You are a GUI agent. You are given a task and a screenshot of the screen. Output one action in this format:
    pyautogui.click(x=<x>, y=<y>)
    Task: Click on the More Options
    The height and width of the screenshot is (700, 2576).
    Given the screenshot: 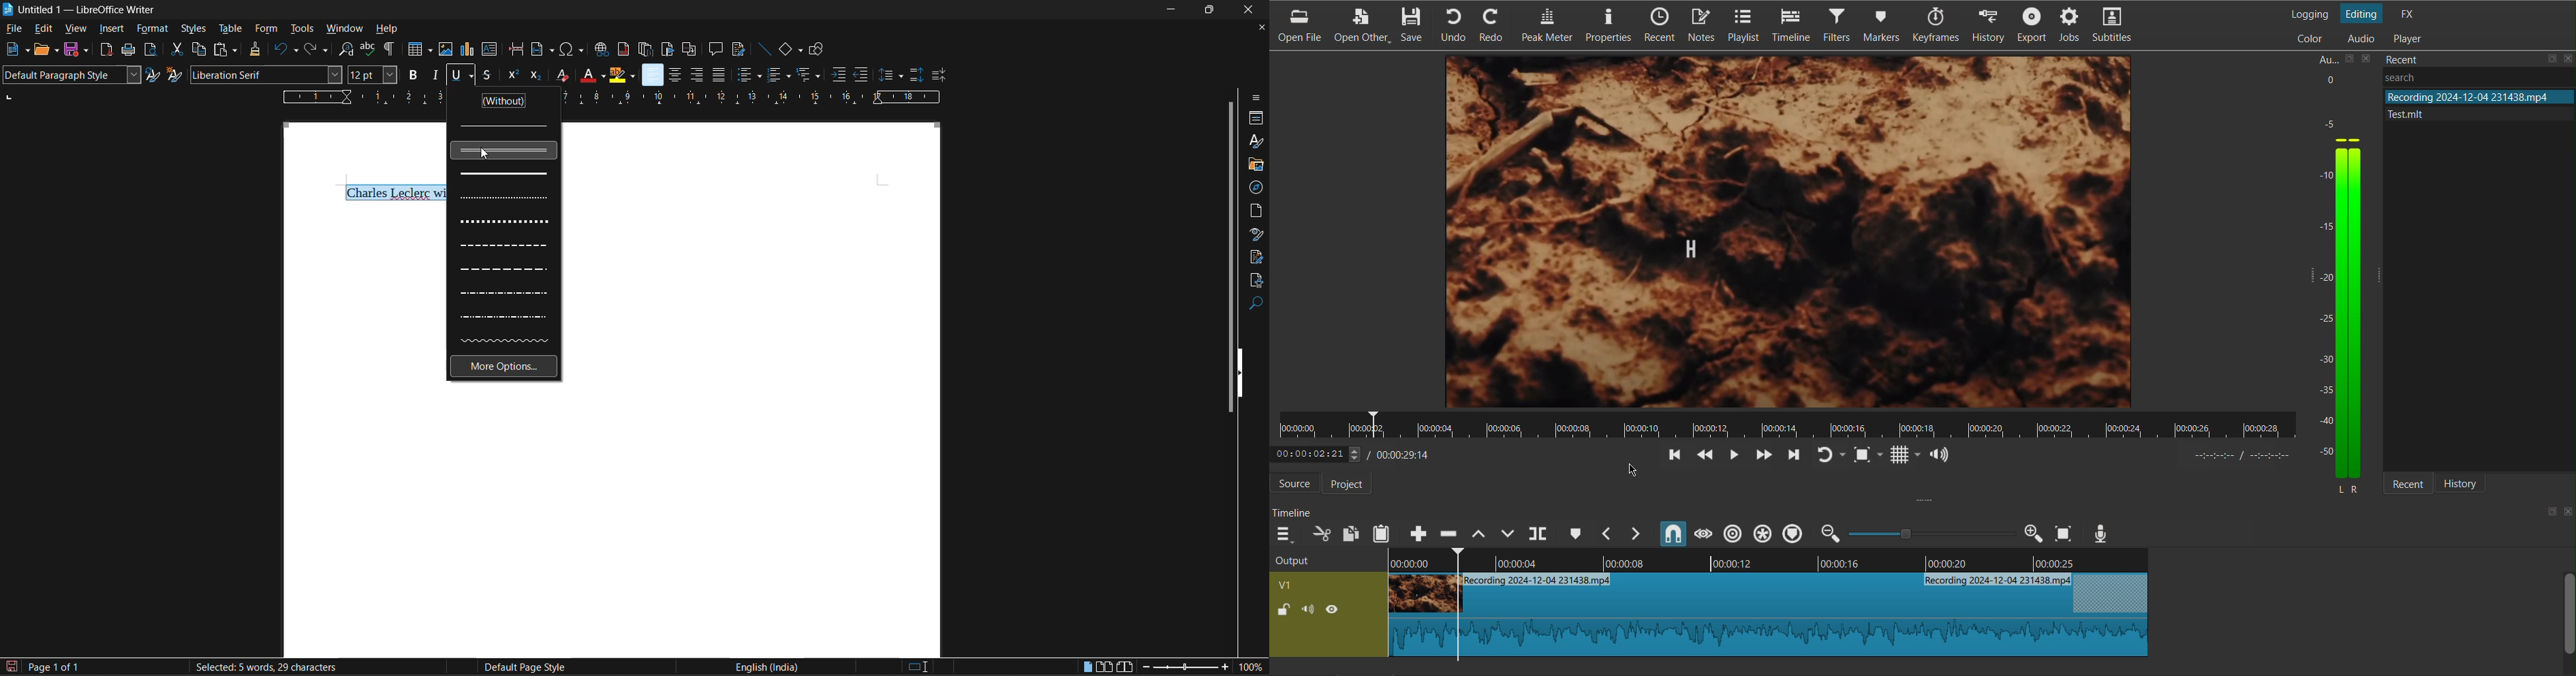 What is the action you would take?
    pyautogui.click(x=1286, y=533)
    